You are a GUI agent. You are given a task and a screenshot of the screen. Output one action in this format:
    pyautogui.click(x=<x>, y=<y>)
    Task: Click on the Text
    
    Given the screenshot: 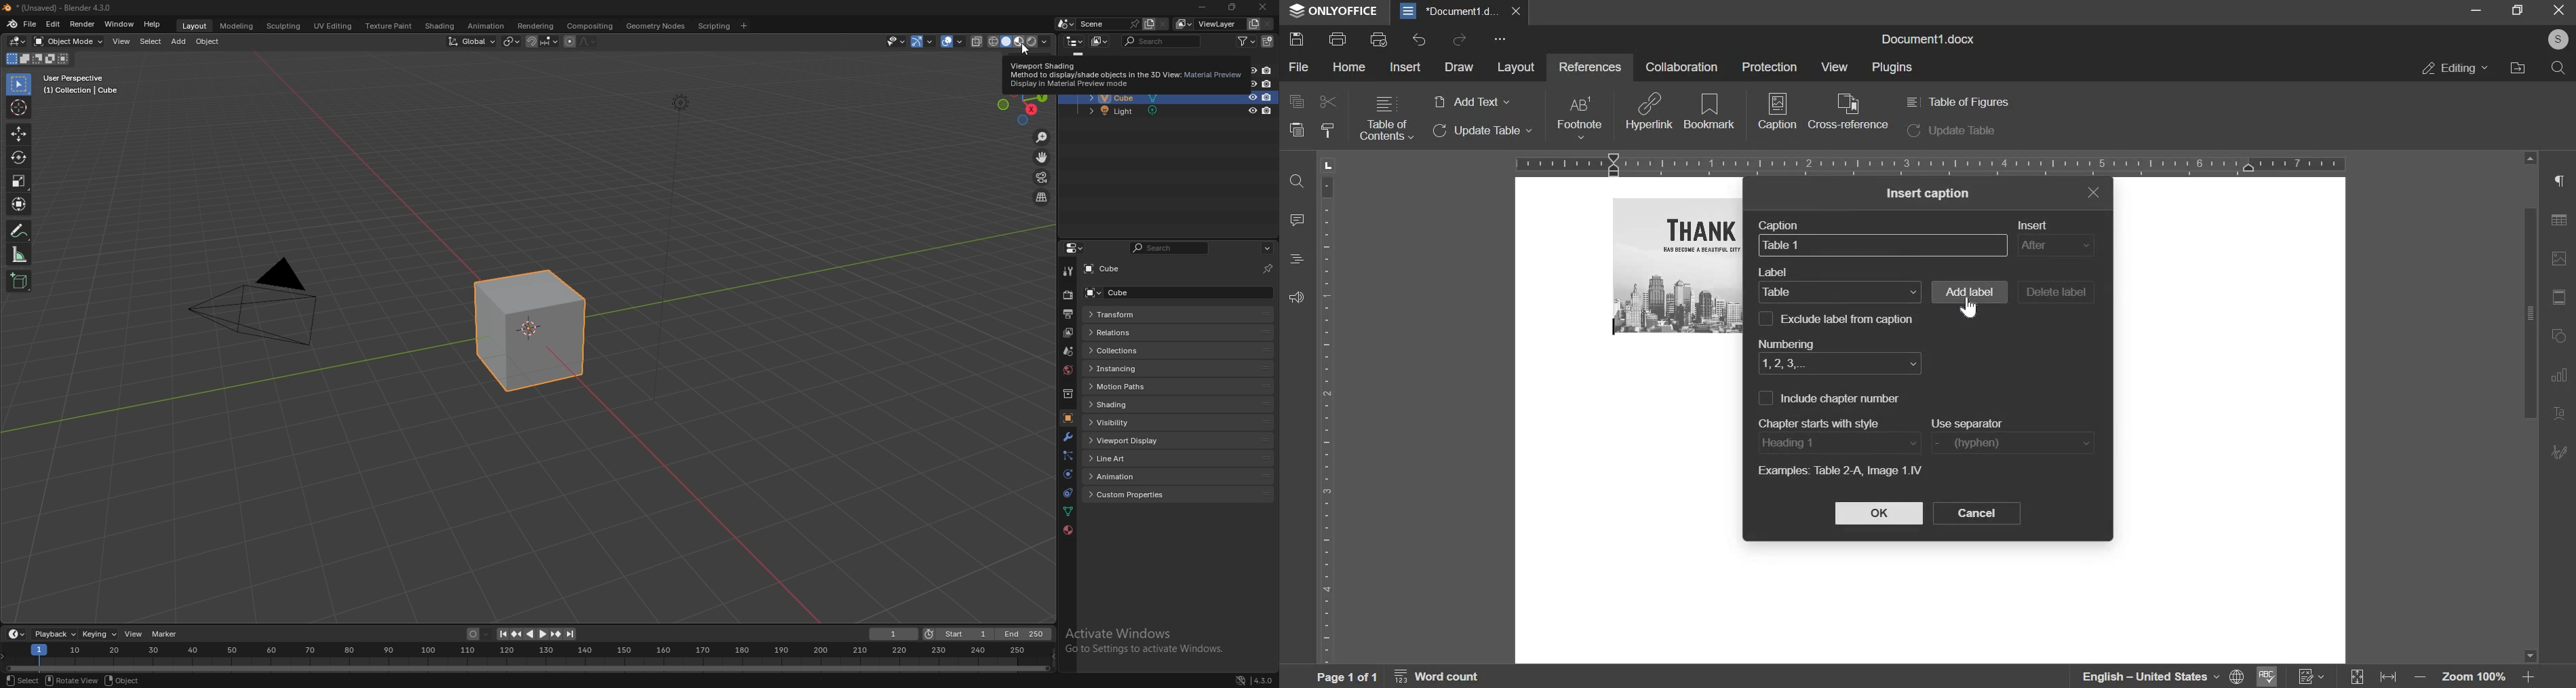 What is the action you would take?
    pyautogui.click(x=2560, y=415)
    